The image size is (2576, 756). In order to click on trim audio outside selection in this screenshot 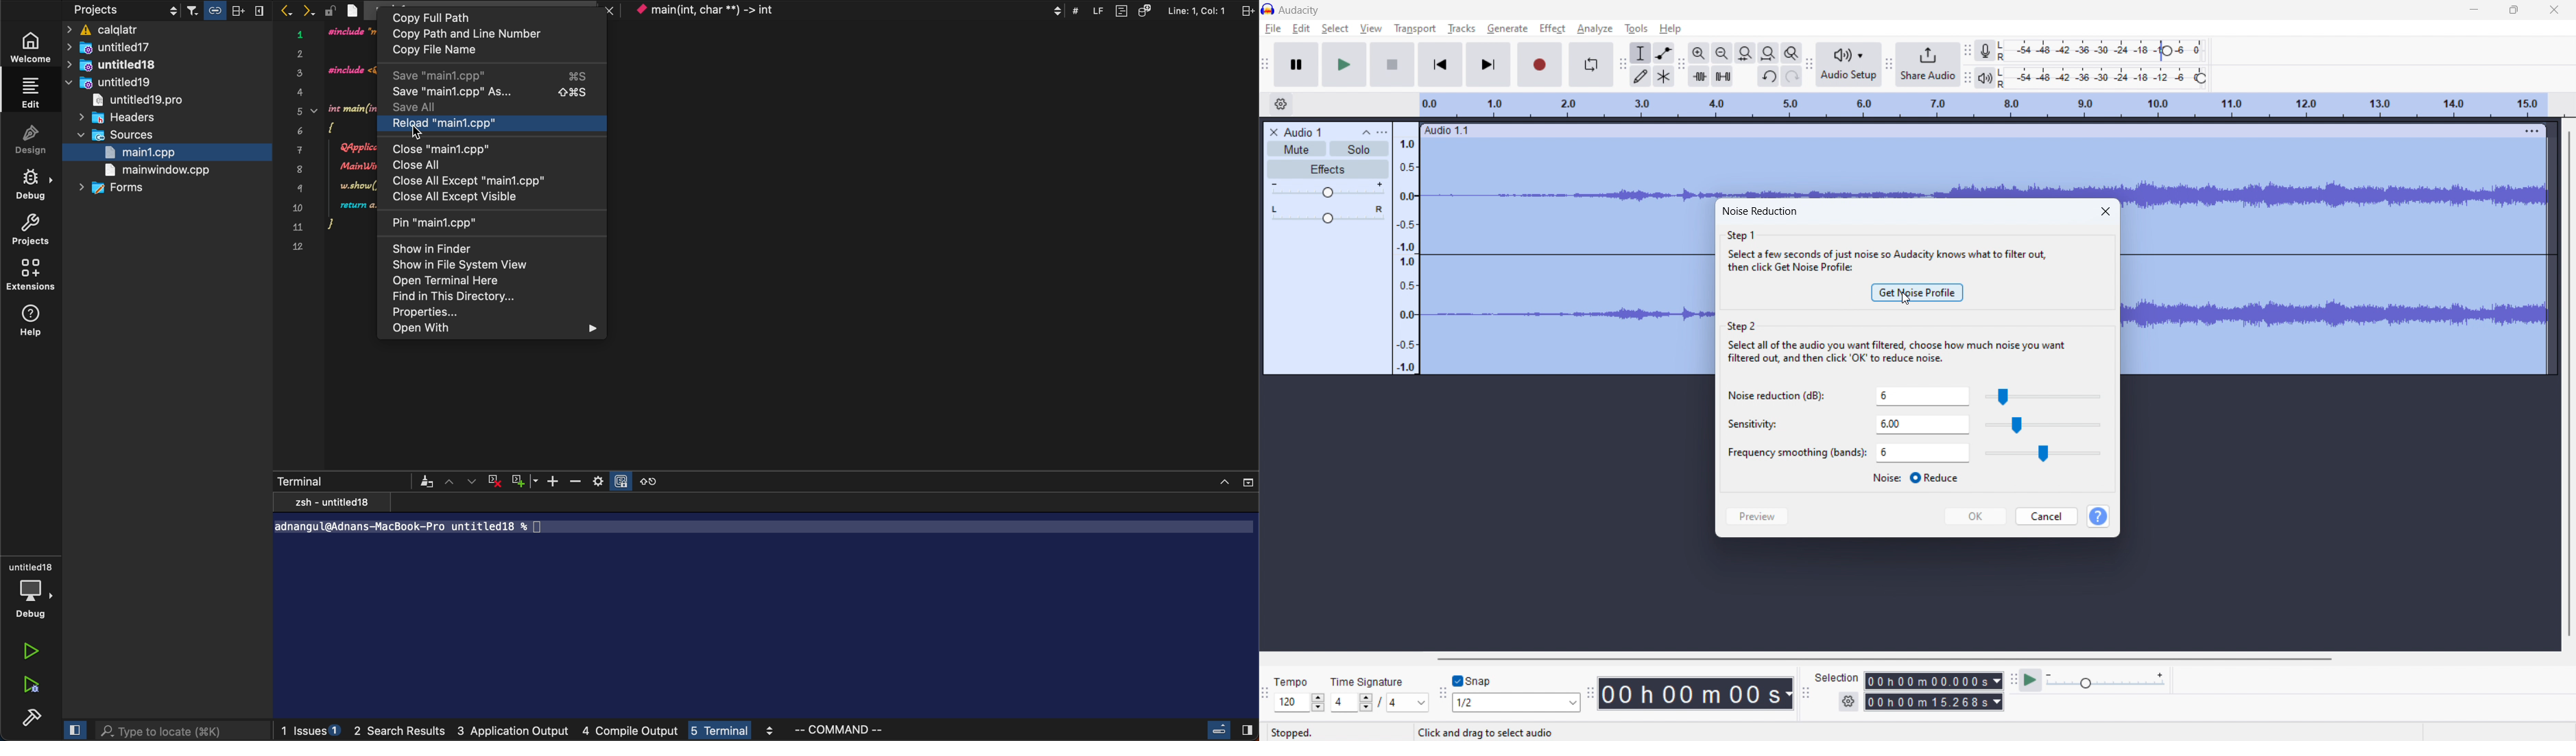, I will do `click(1699, 76)`.